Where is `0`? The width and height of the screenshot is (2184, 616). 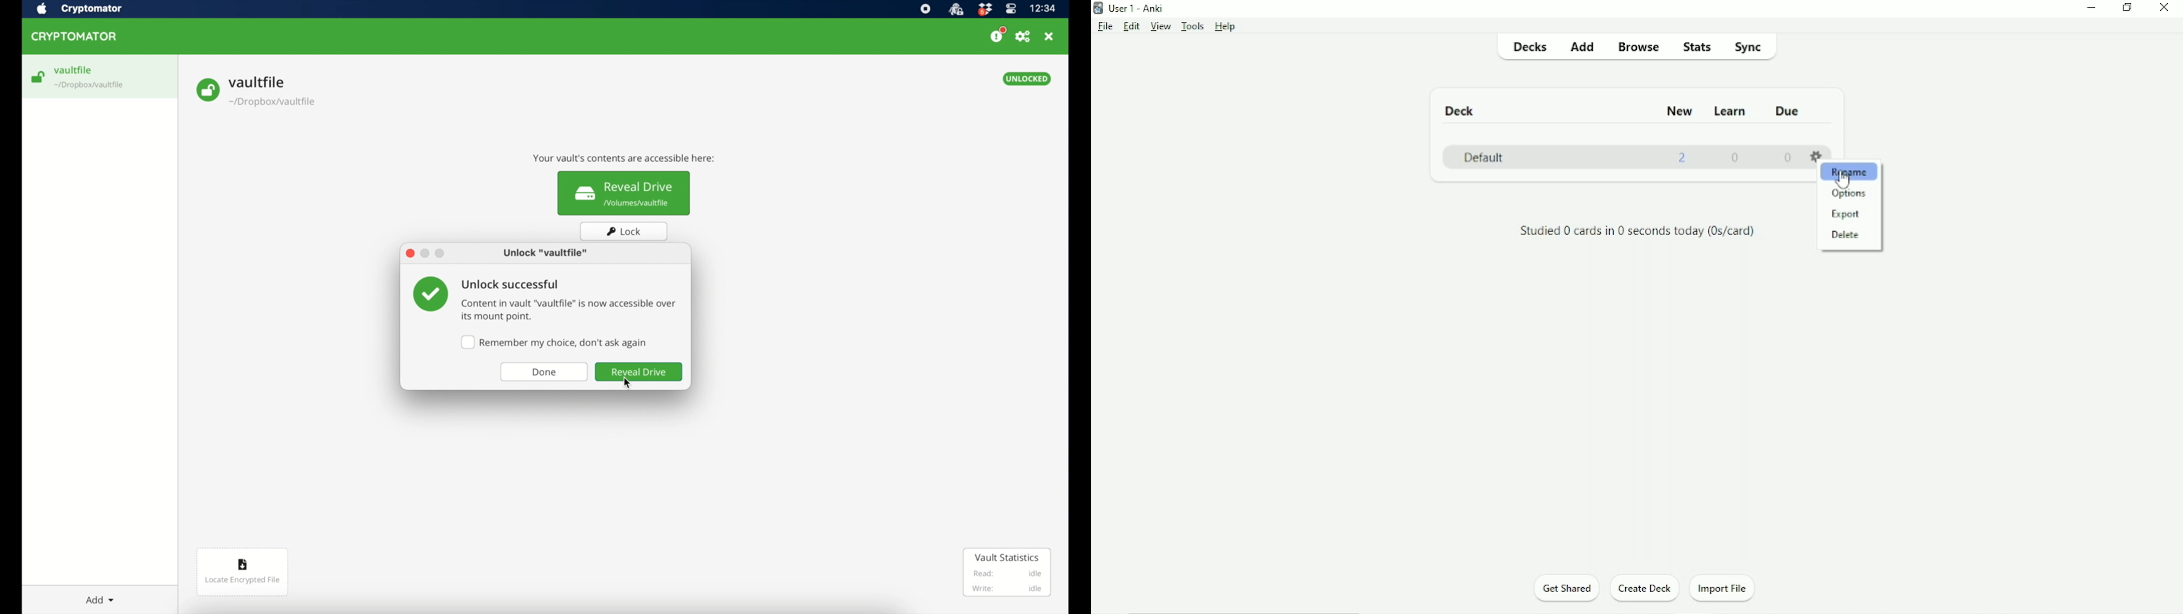
0 is located at coordinates (1788, 157).